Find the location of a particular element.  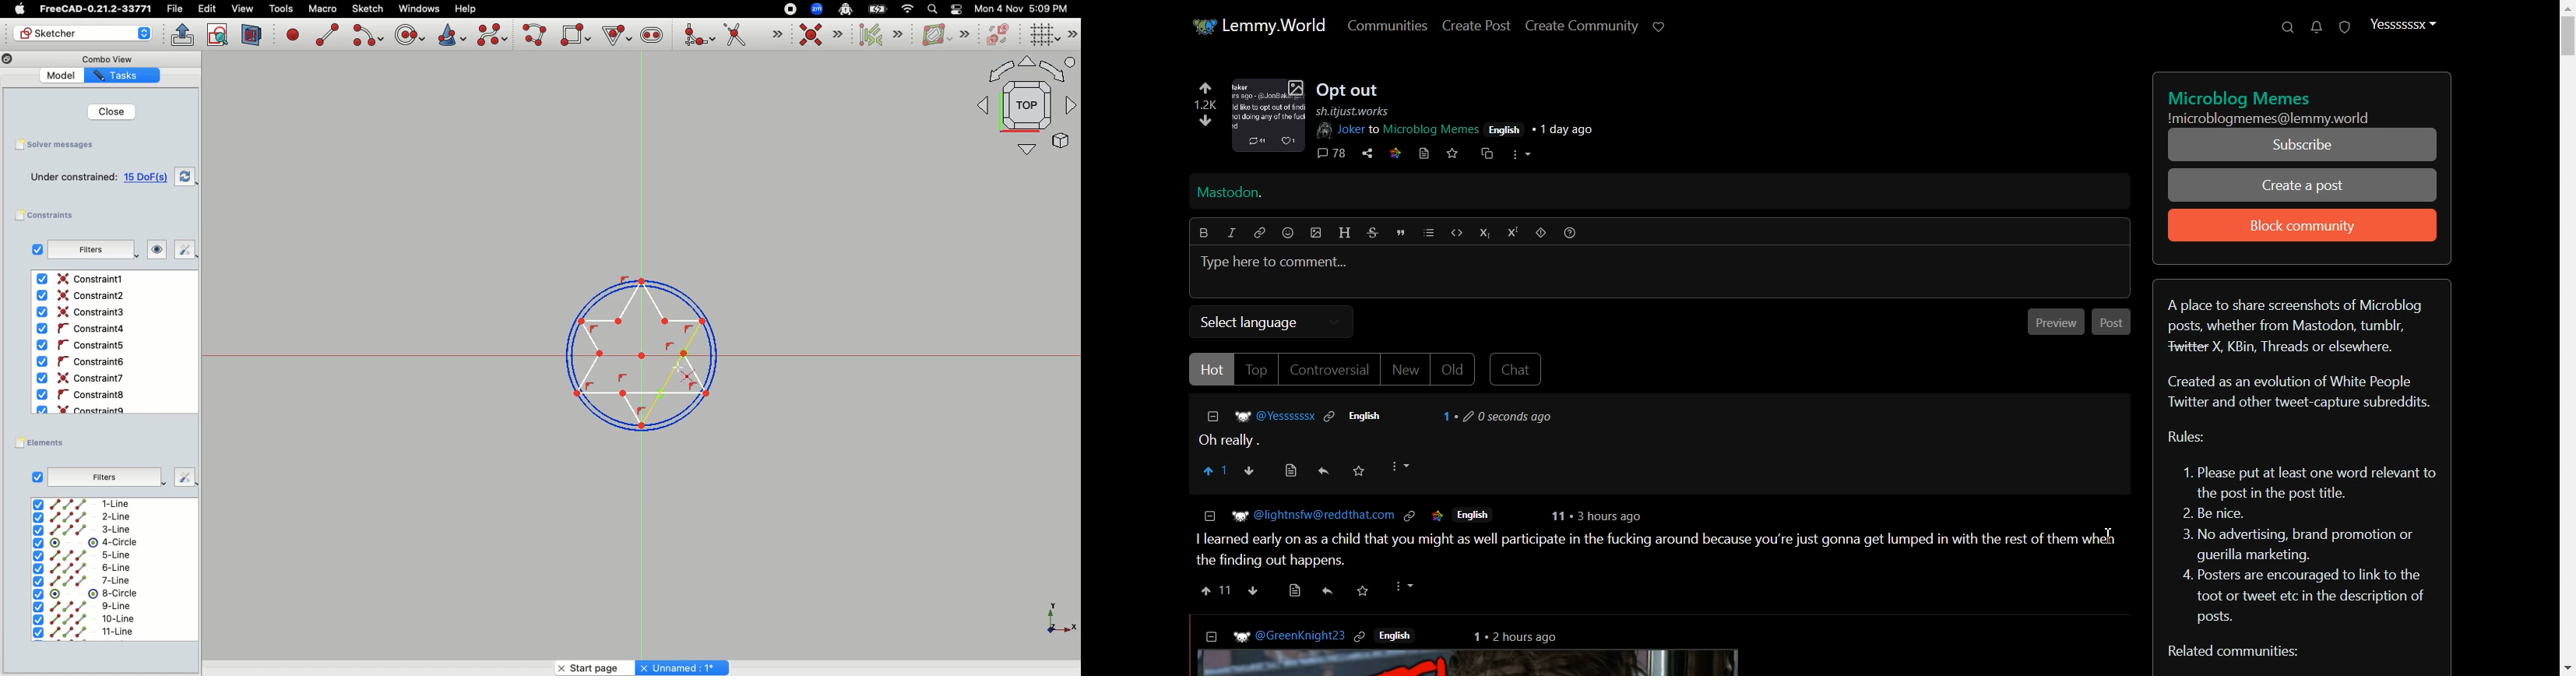

Post is located at coordinates (2113, 322).